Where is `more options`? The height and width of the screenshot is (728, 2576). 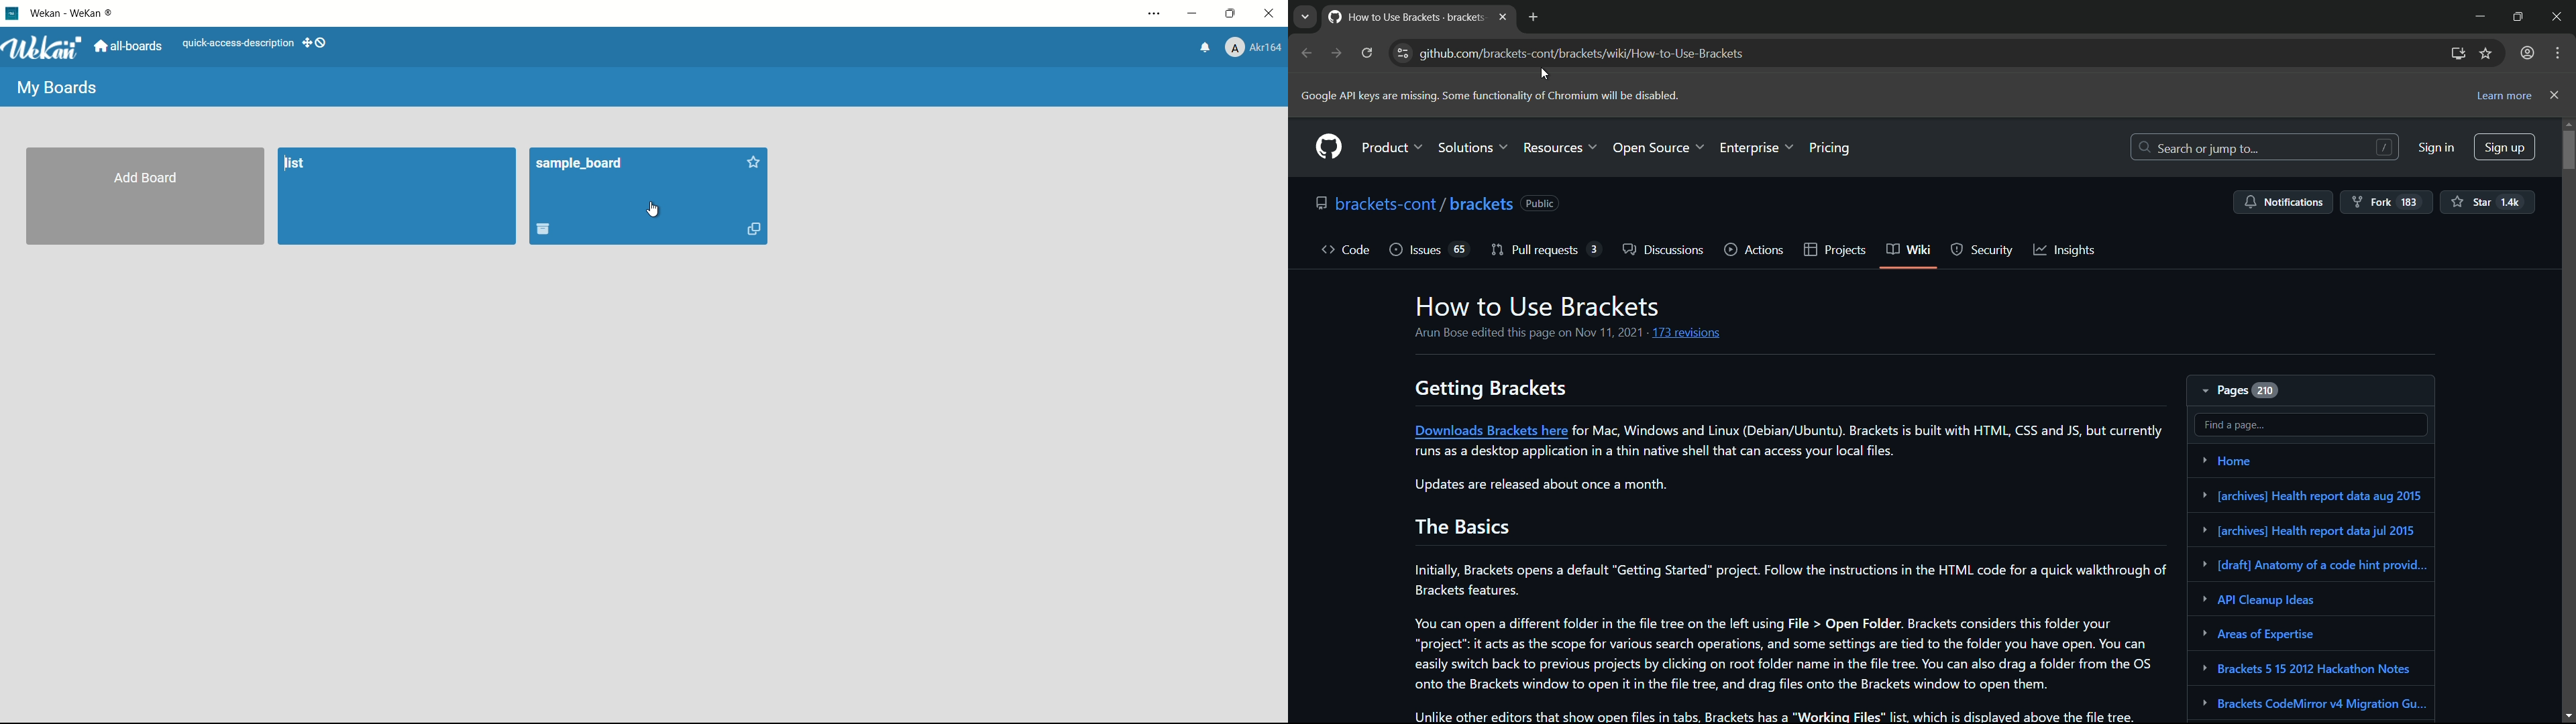 more options is located at coordinates (2561, 53).